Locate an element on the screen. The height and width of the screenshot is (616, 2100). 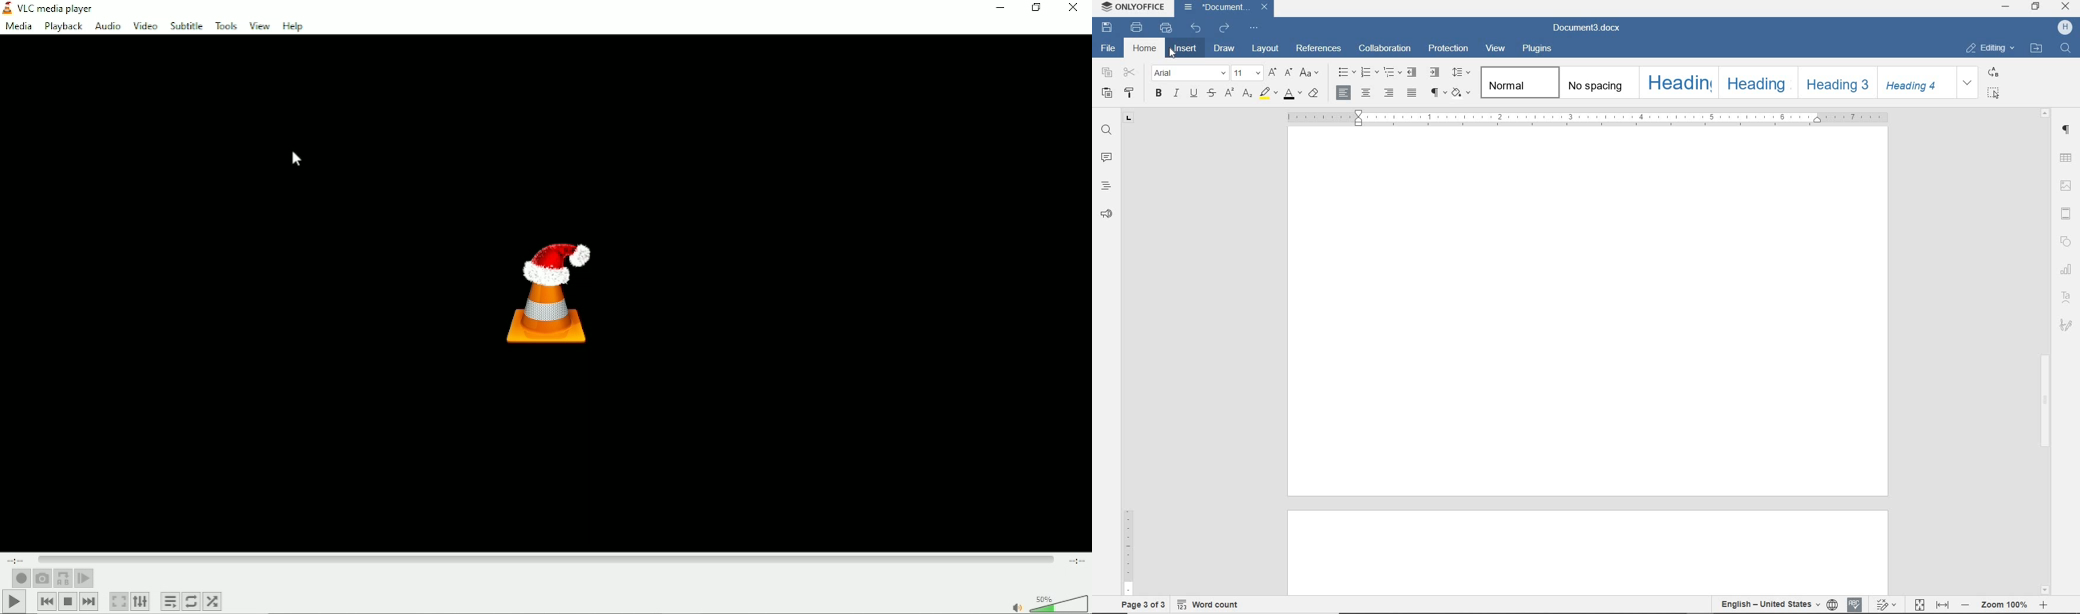
COPY STYLE is located at coordinates (1130, 93).